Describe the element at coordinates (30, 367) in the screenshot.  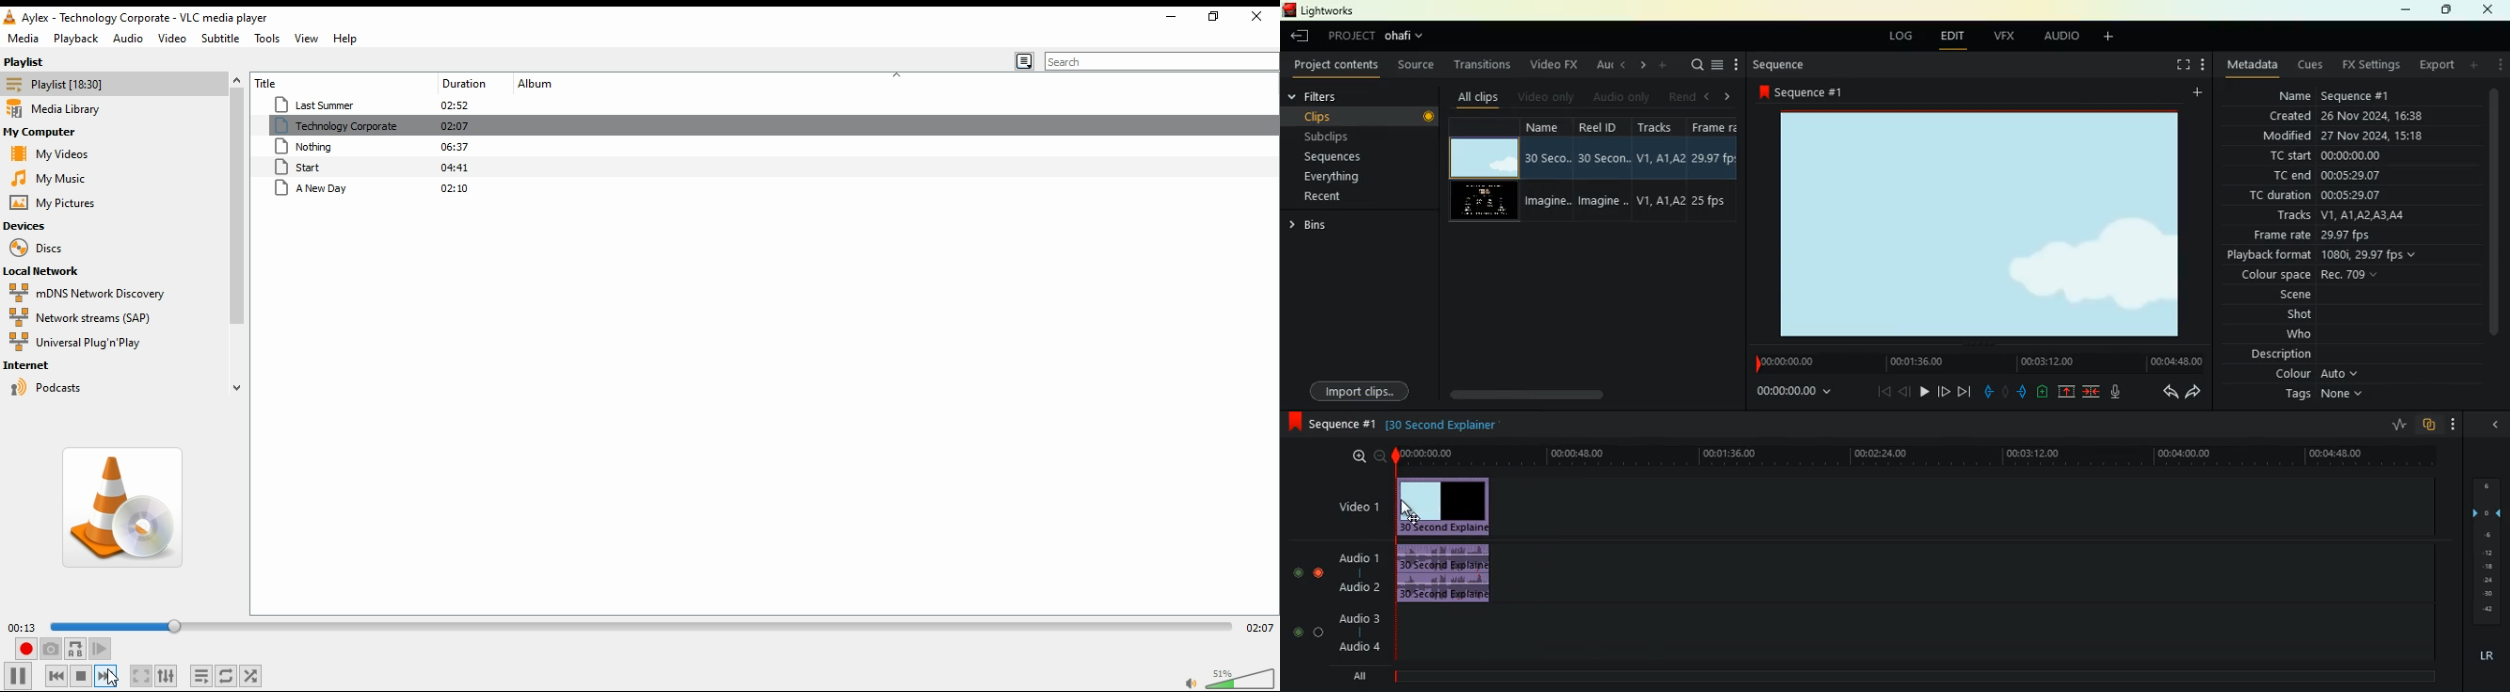
I see `internet` at that location.